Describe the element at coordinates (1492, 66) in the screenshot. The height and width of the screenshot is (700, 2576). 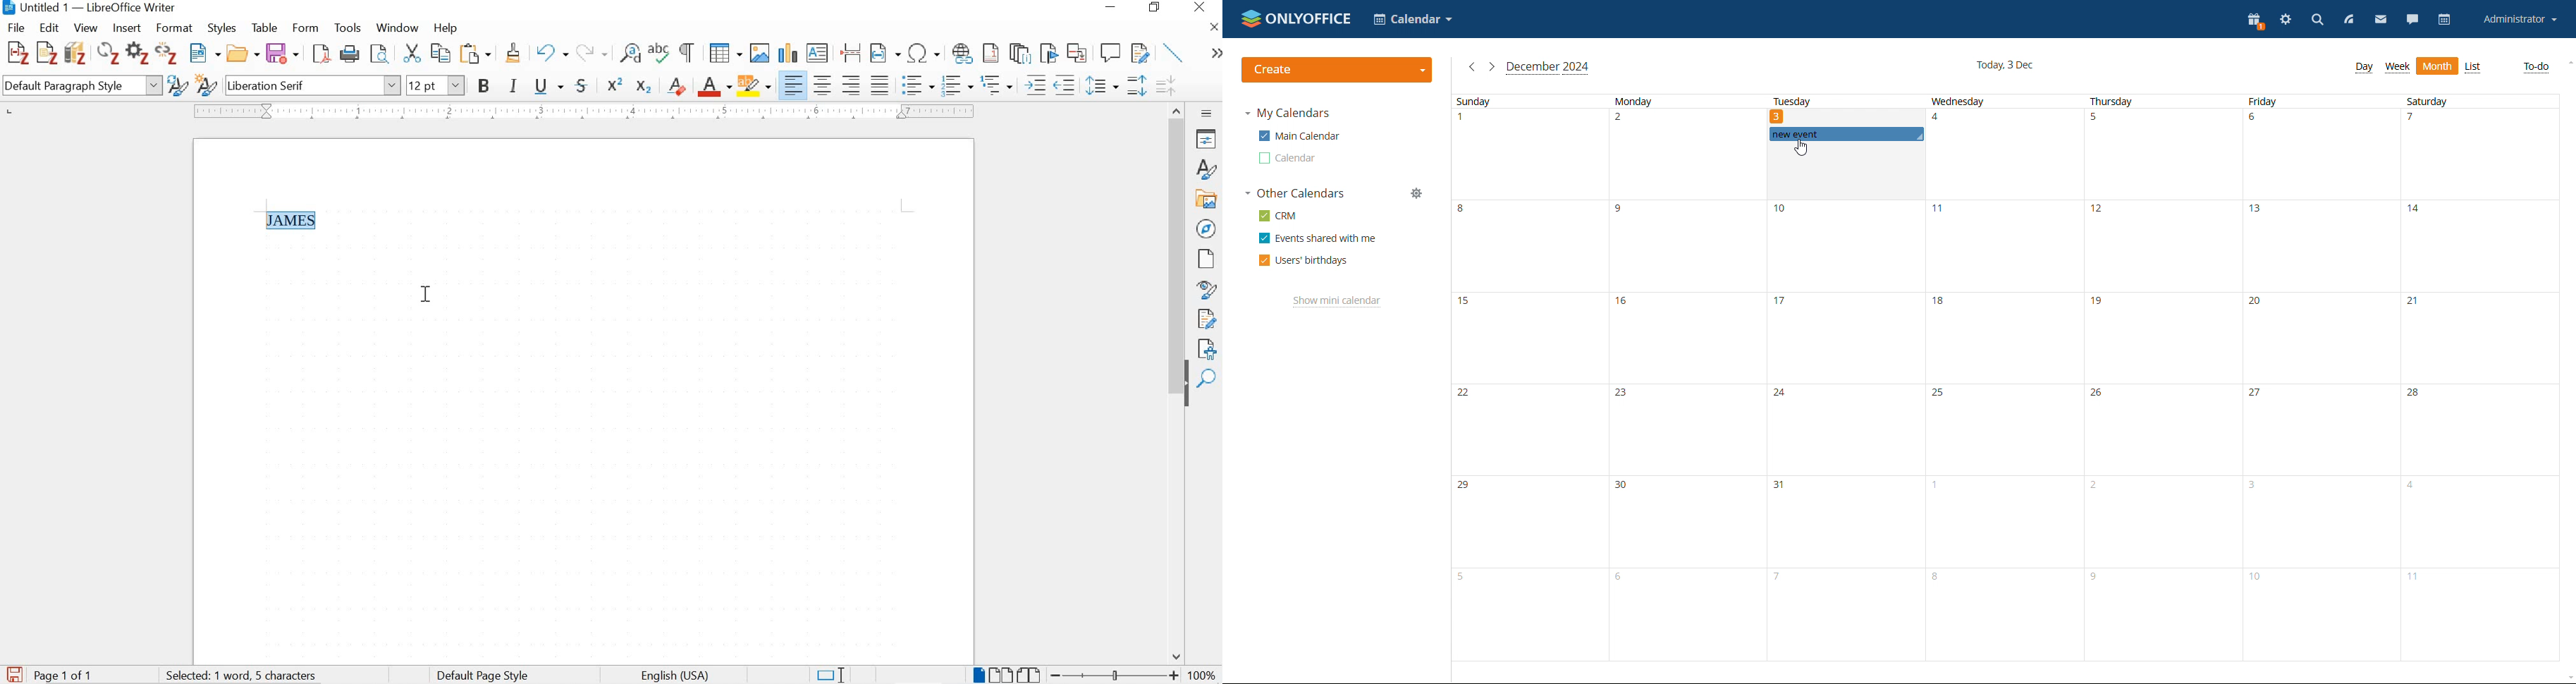
I see `next month` at that location.